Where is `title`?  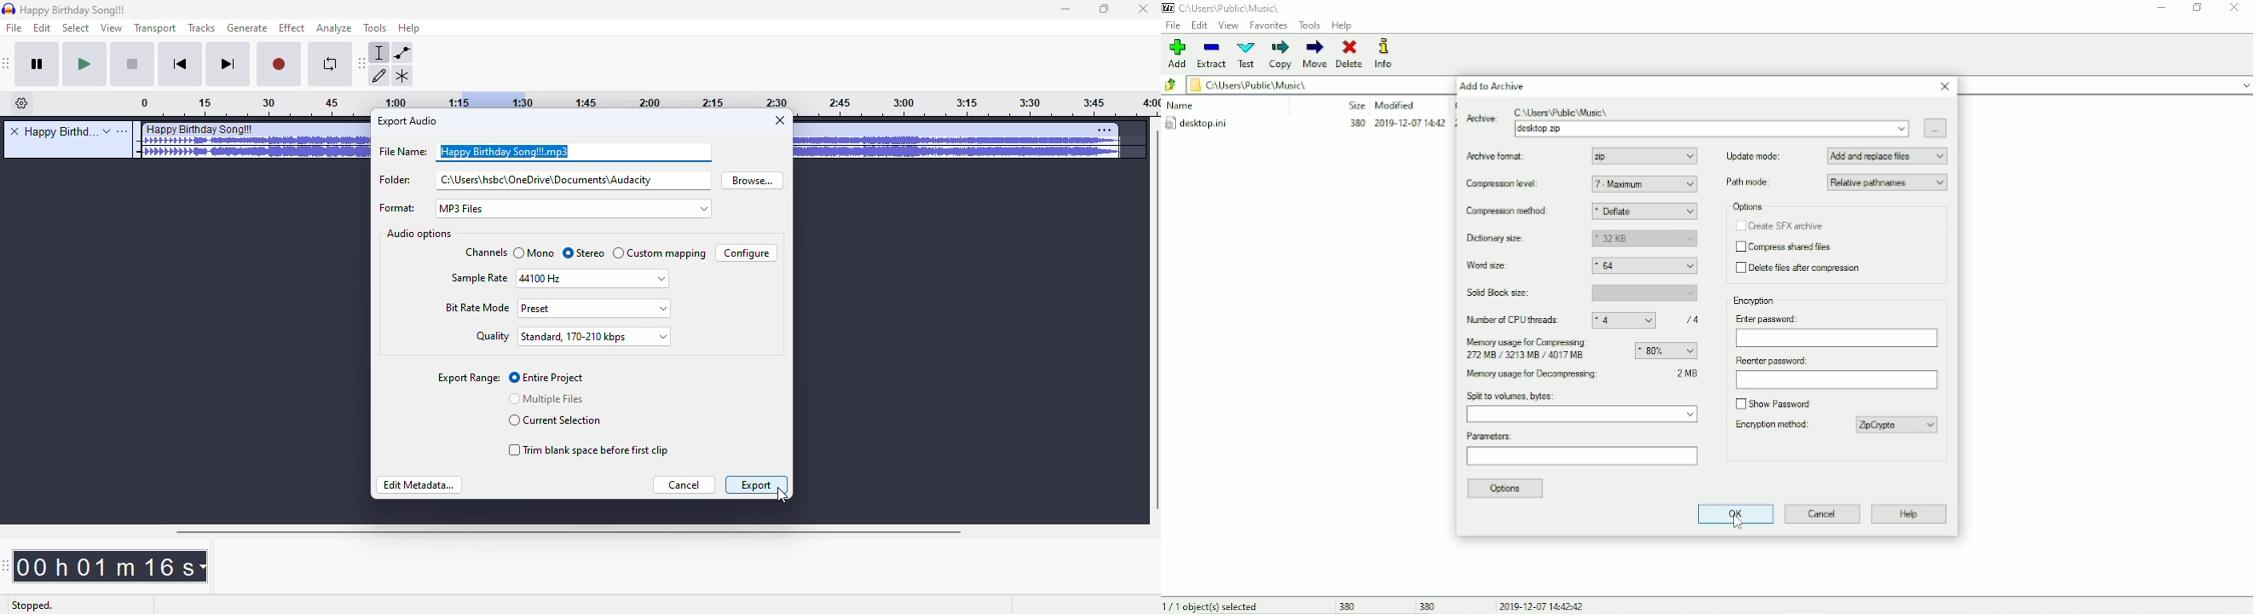 title is located at coordinates (59, 131).